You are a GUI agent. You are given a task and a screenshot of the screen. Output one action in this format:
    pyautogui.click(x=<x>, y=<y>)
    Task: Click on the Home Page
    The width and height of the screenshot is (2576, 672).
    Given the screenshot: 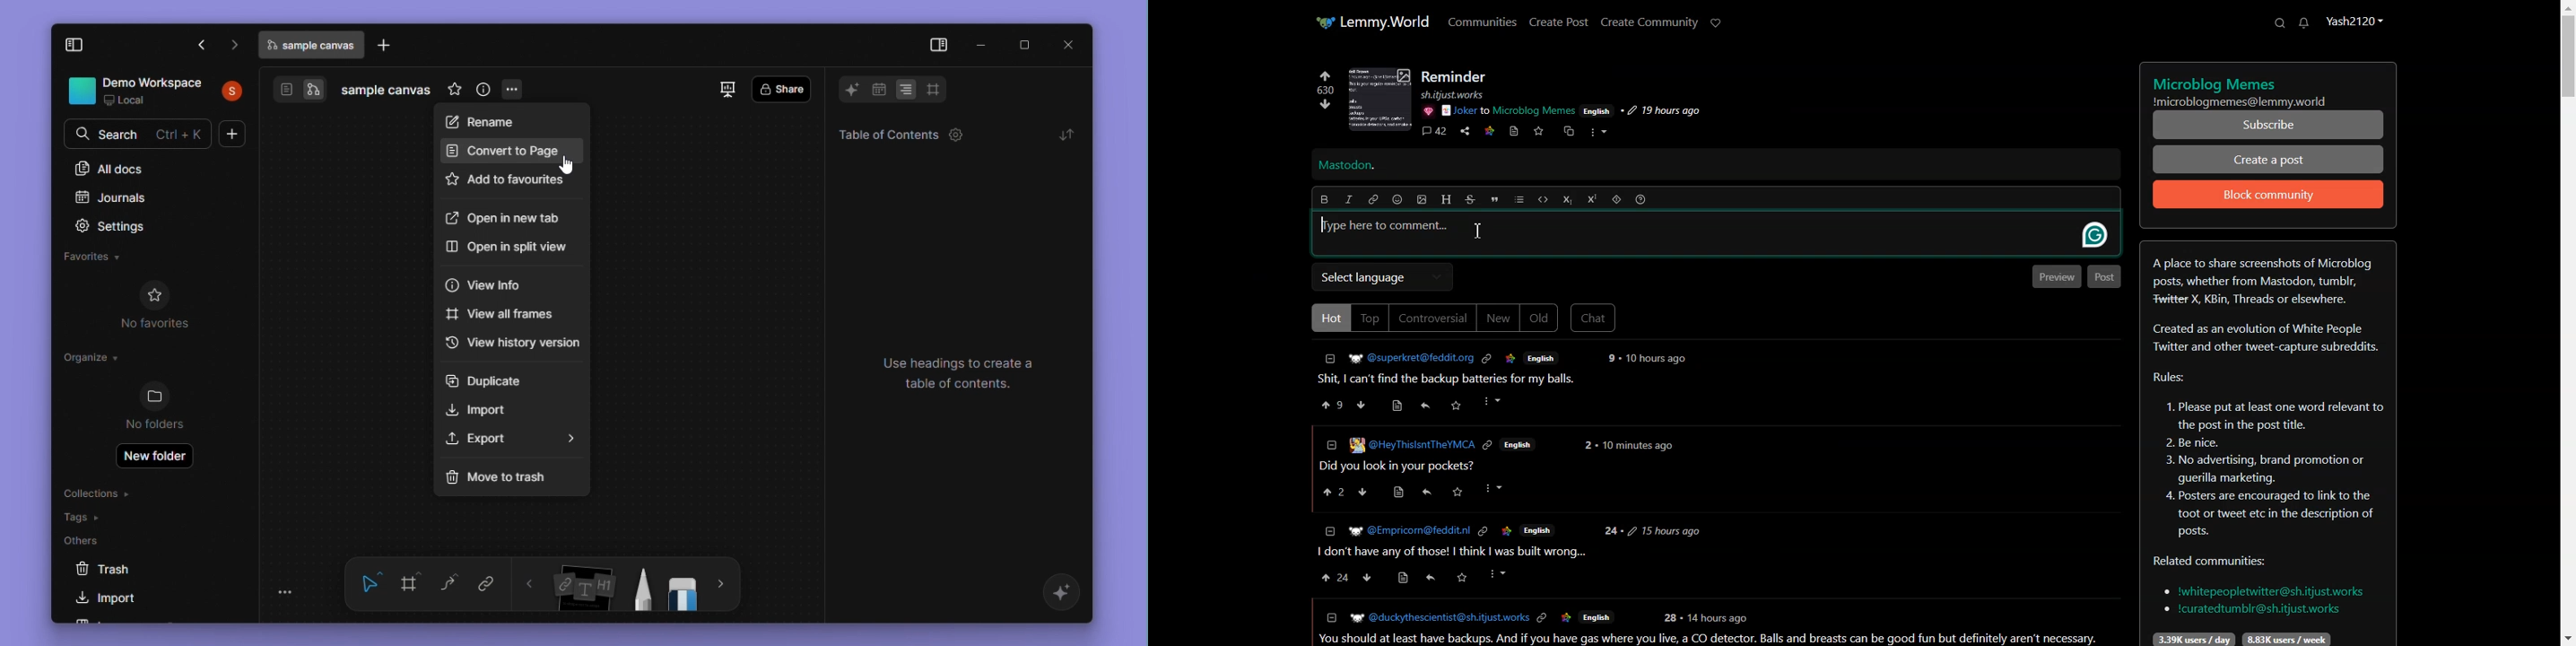 What is the action you would take?
    pyautogui.click(x=1372, y=22)
    